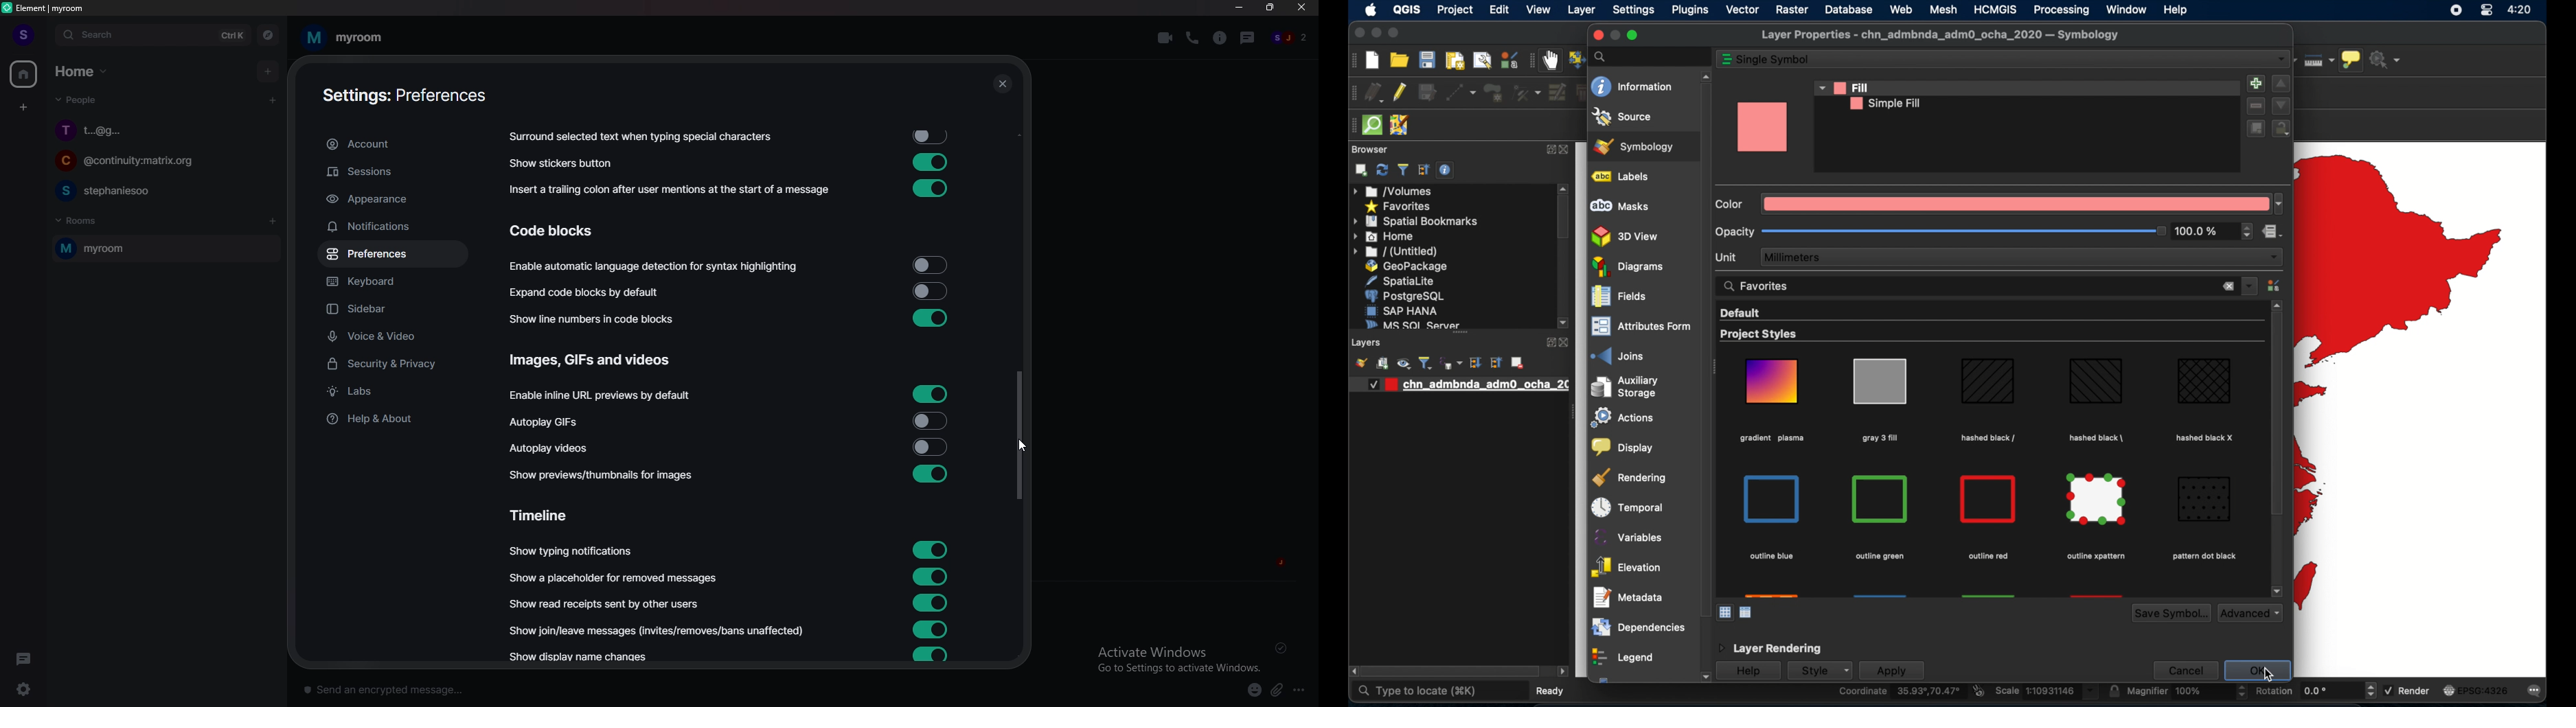 Image resolution: width=2576 pixels, height=728 pixels. I want to click on actions, so click(1619, 419).